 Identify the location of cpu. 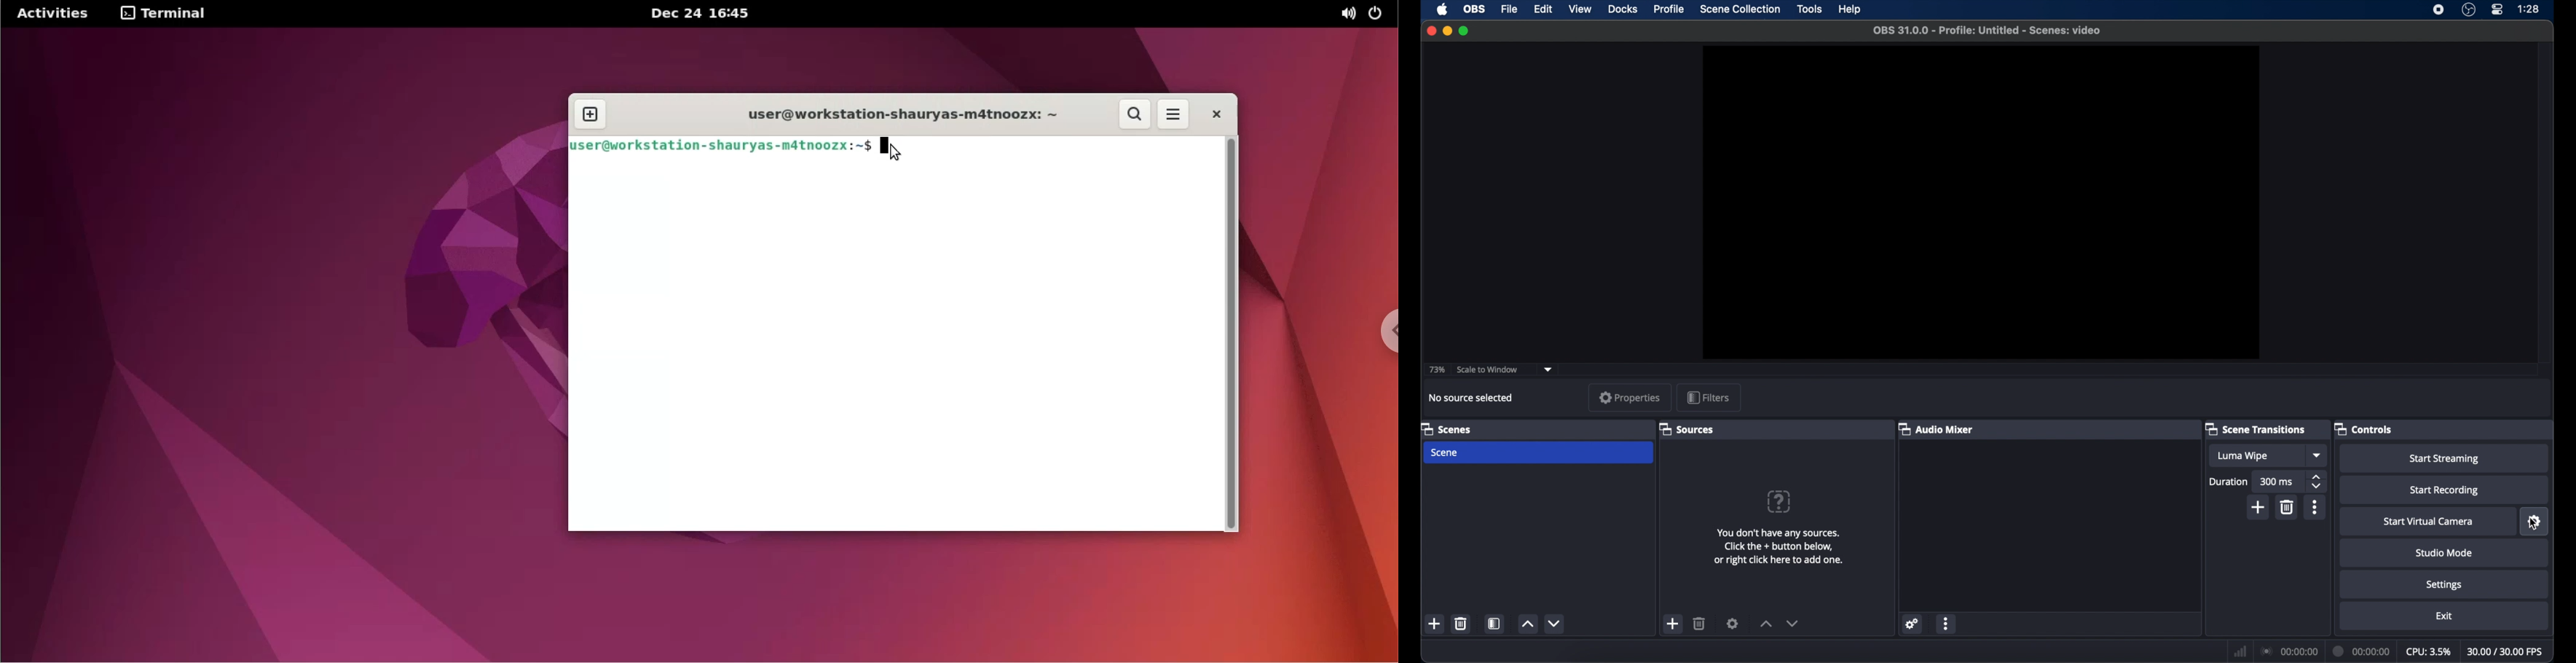
(2428, 652).